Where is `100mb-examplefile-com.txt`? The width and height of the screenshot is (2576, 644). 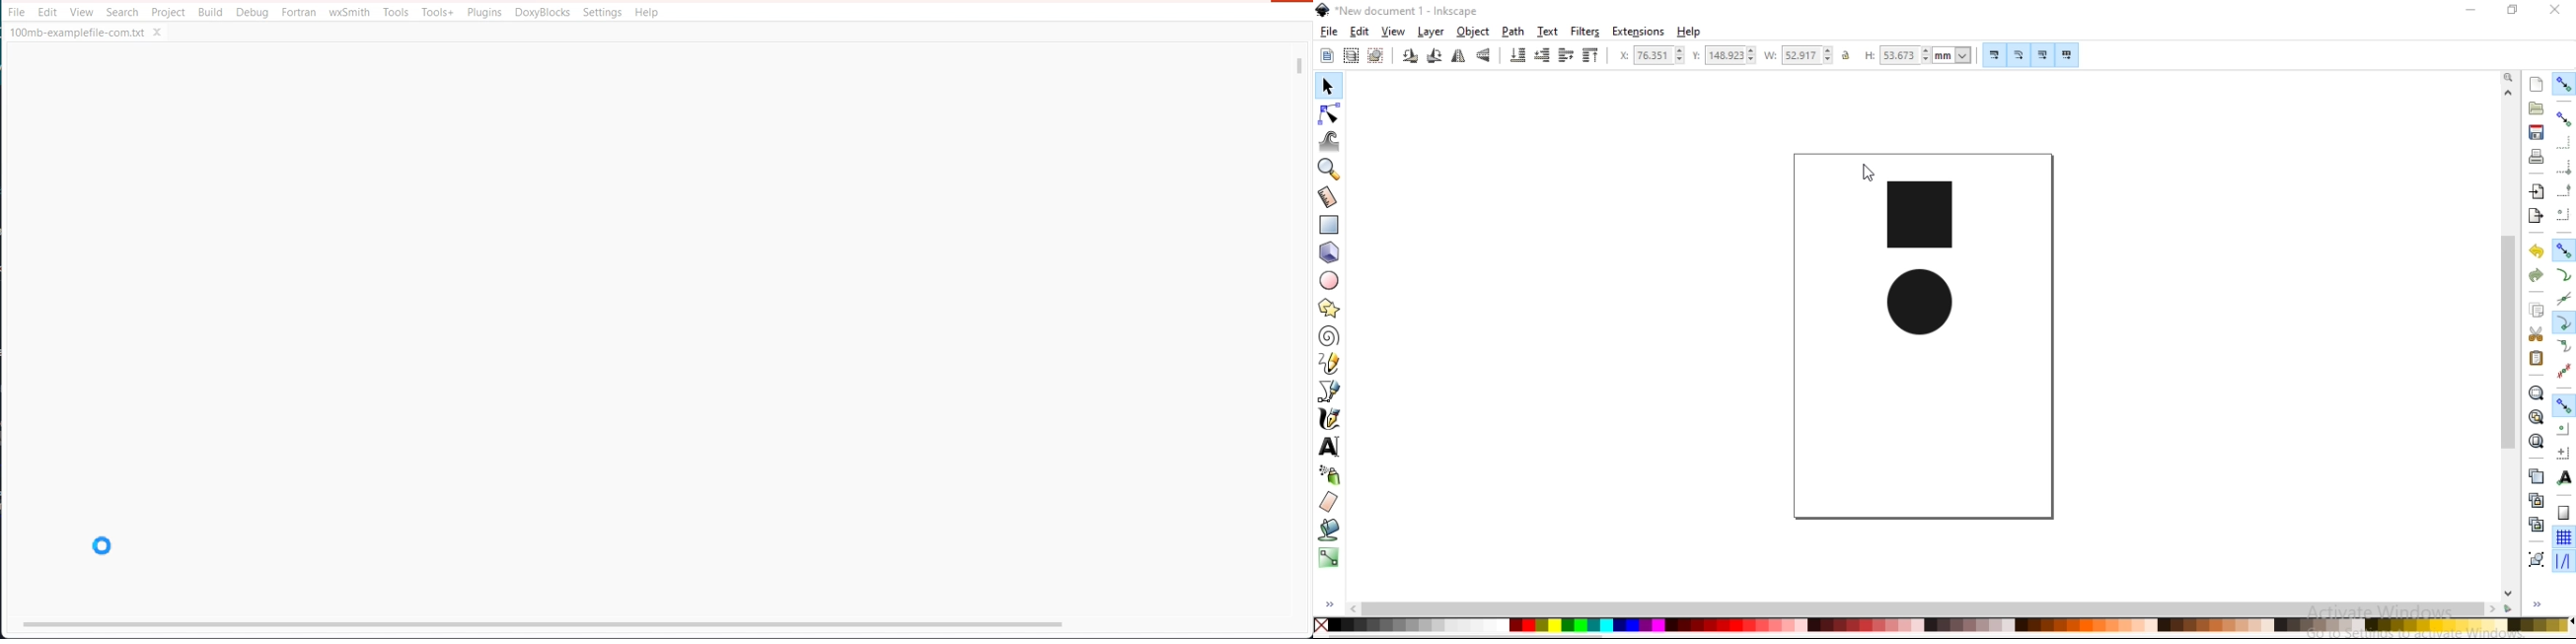
100mb-examplefile-com.txt is located at coordinates (84, 31).